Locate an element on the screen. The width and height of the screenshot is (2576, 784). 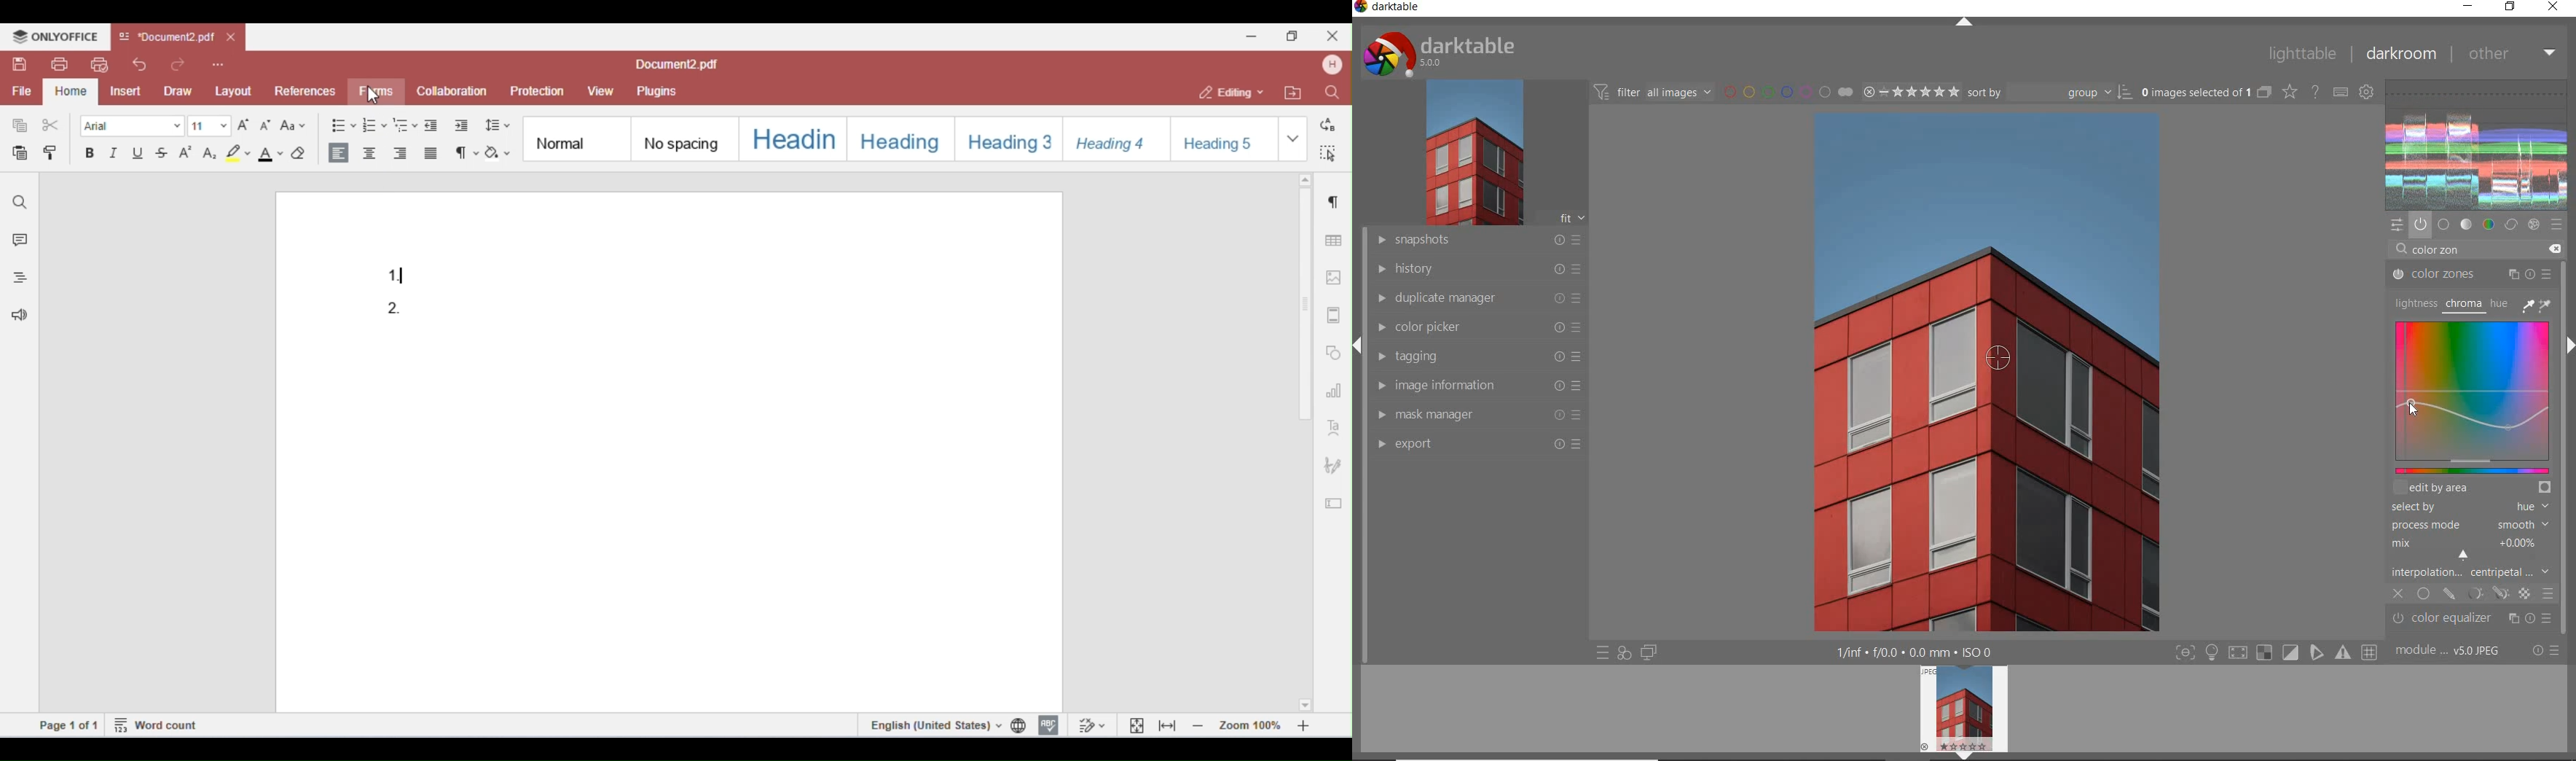
EDIT BY AREA is located at coordinates (2472, 488).